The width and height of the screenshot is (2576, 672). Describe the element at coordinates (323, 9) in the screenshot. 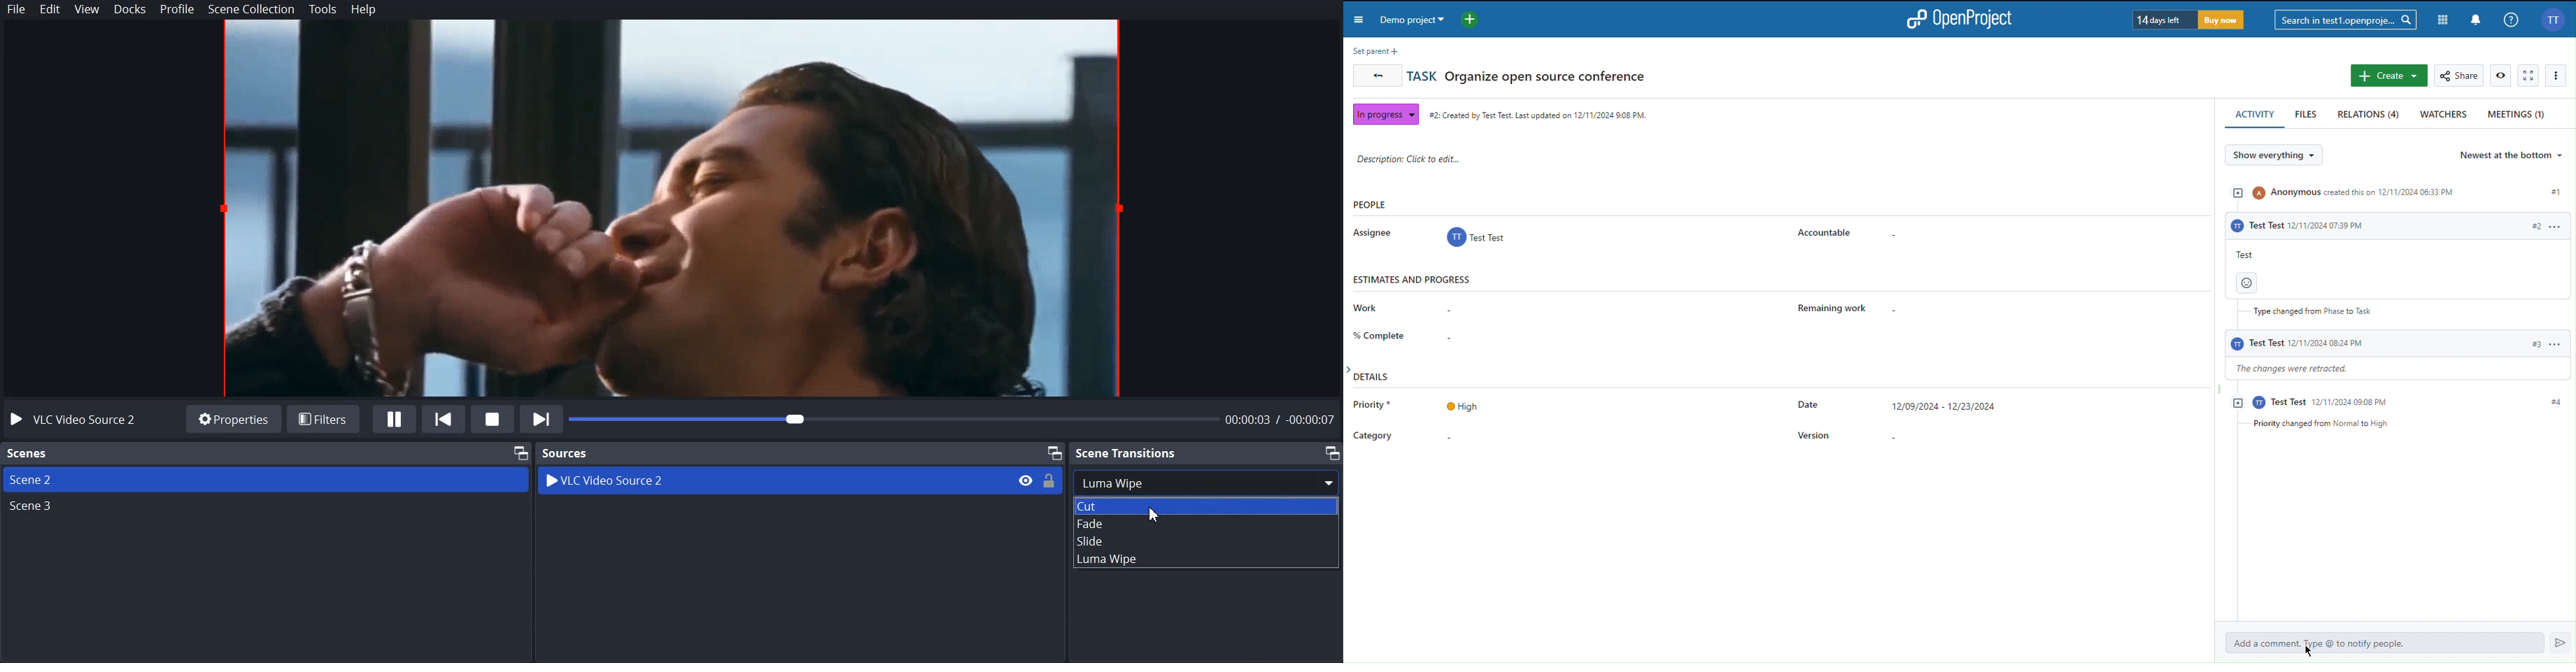

I see `Tools` at that location.